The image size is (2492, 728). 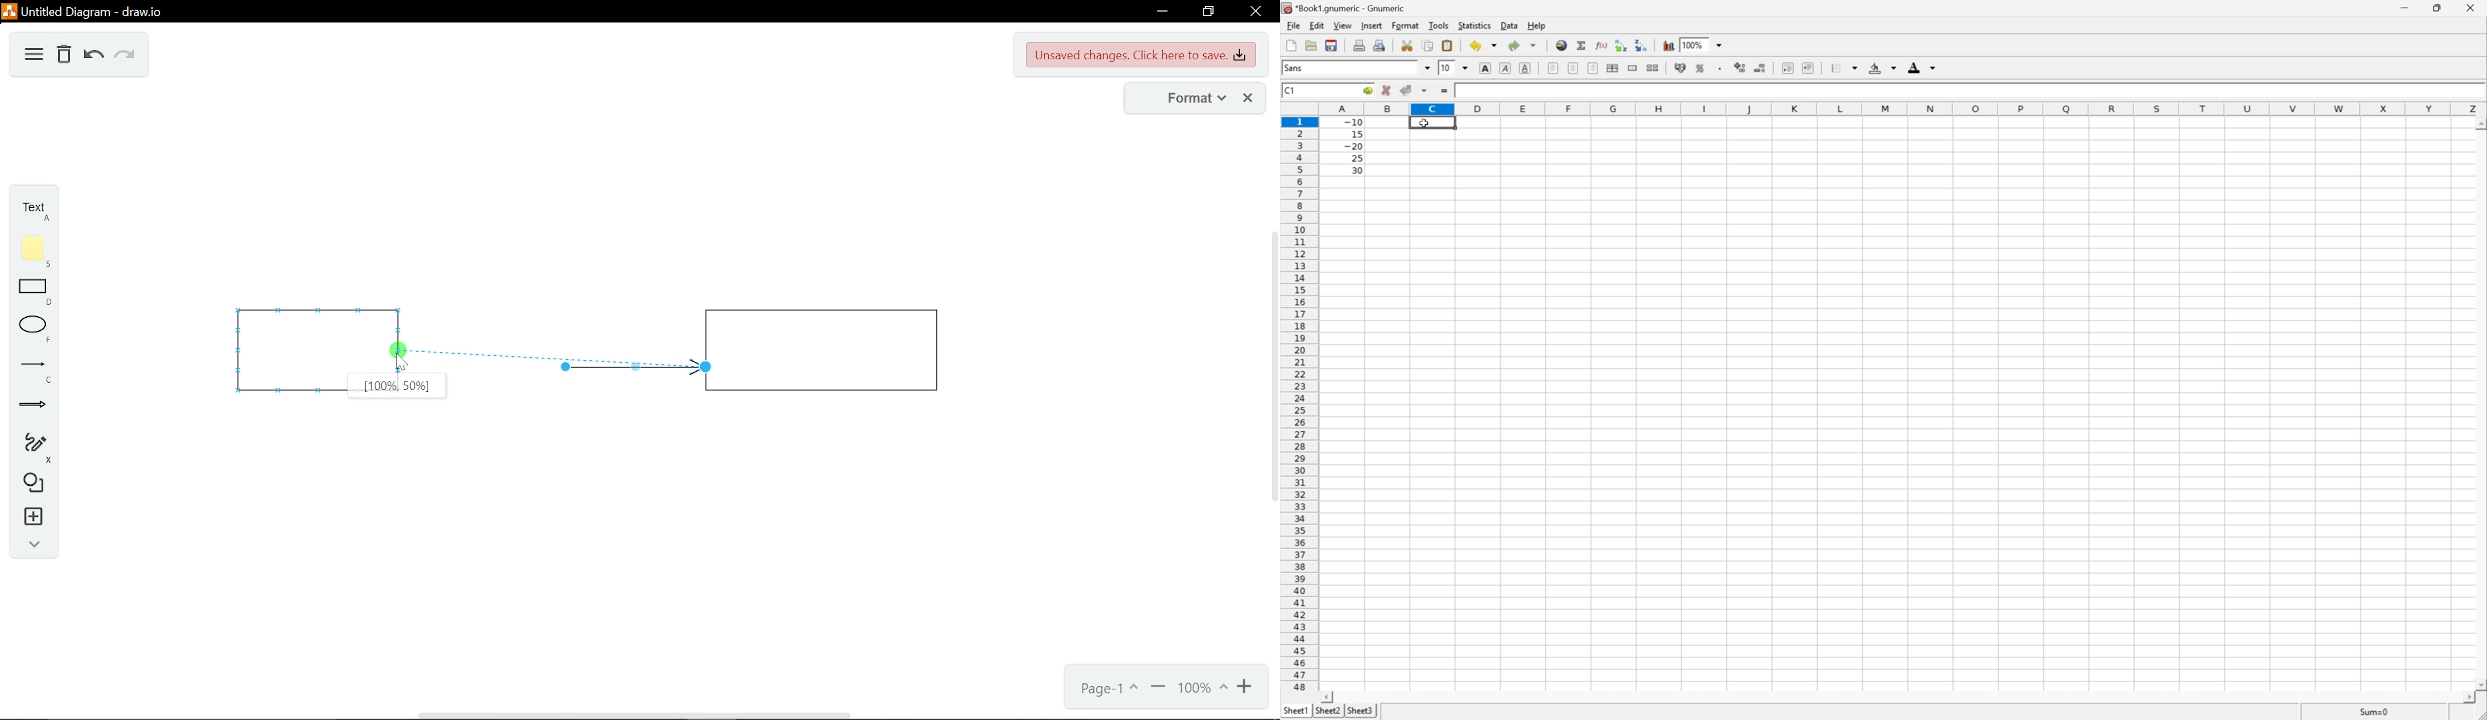 I want to click on 25, so click(x=1356, y=159).